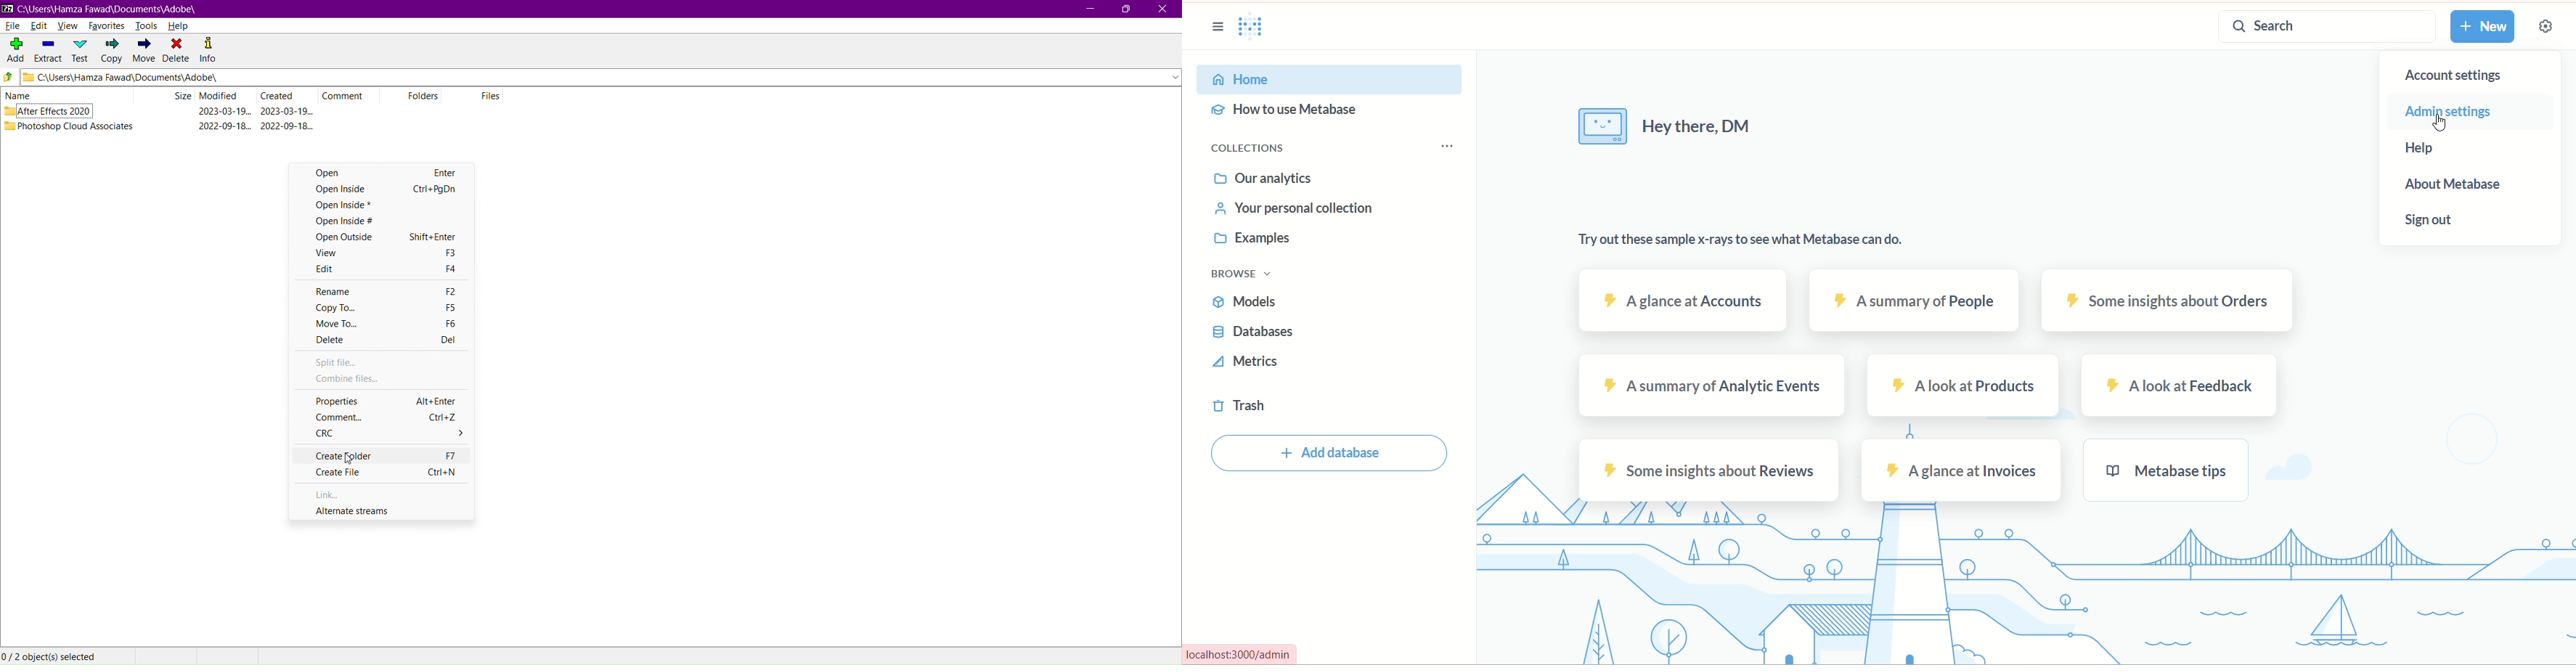 This screenshot has width=2576, height=672. Describe the element at coordinates (381, 472) in the screenshot. I see `Create File` at that location.